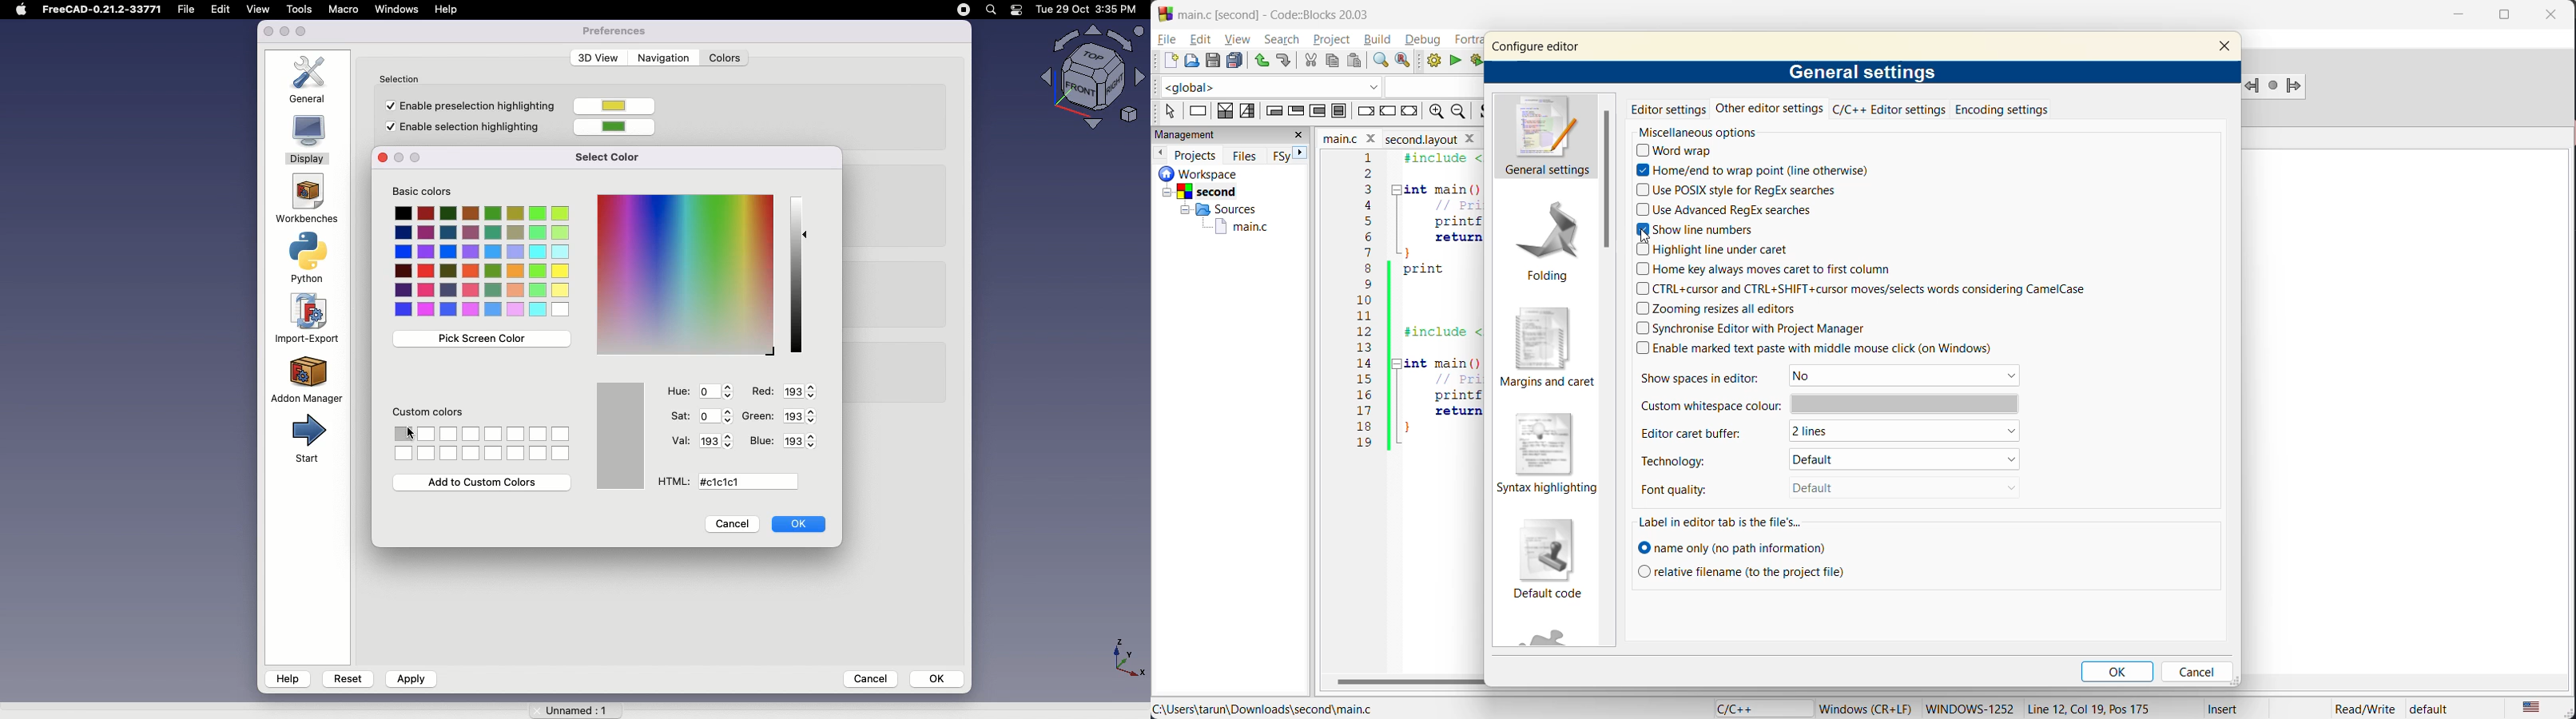 This screenshot has height=728, width=2576. I want to click on Preferences, so click(614, 30).